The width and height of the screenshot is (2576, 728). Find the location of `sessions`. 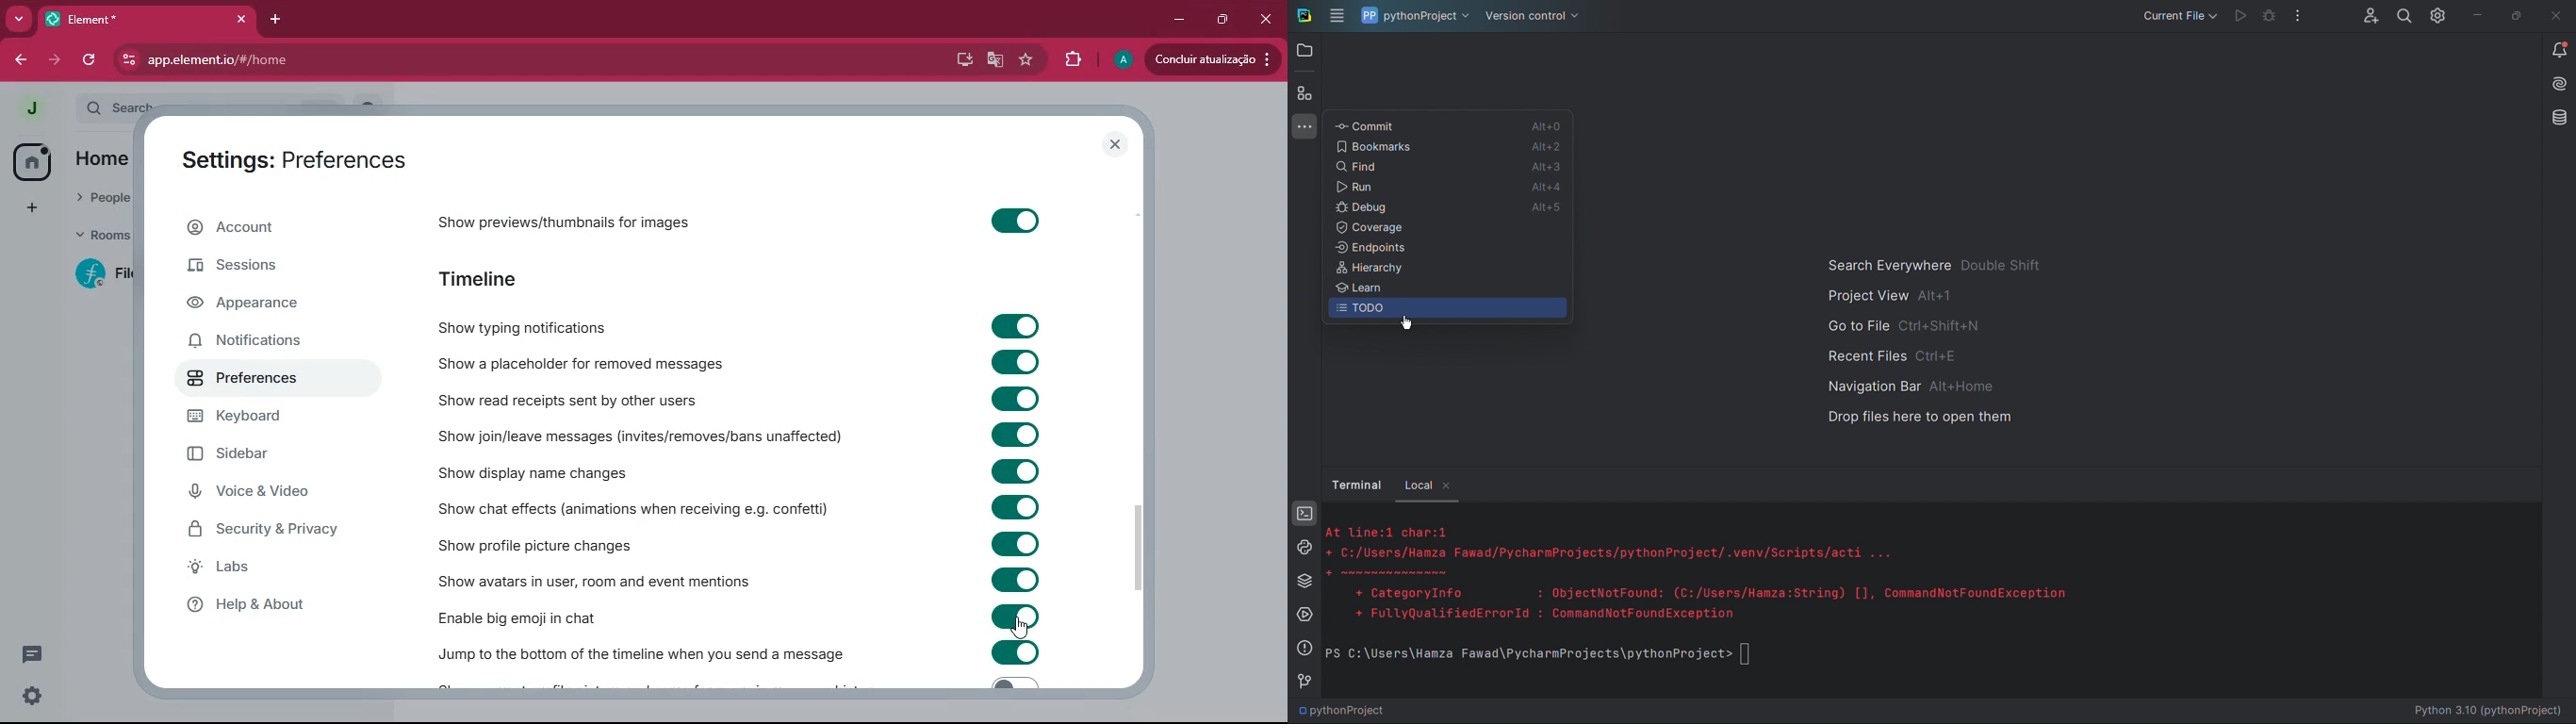

sessions is located at coordinates (271, 272).